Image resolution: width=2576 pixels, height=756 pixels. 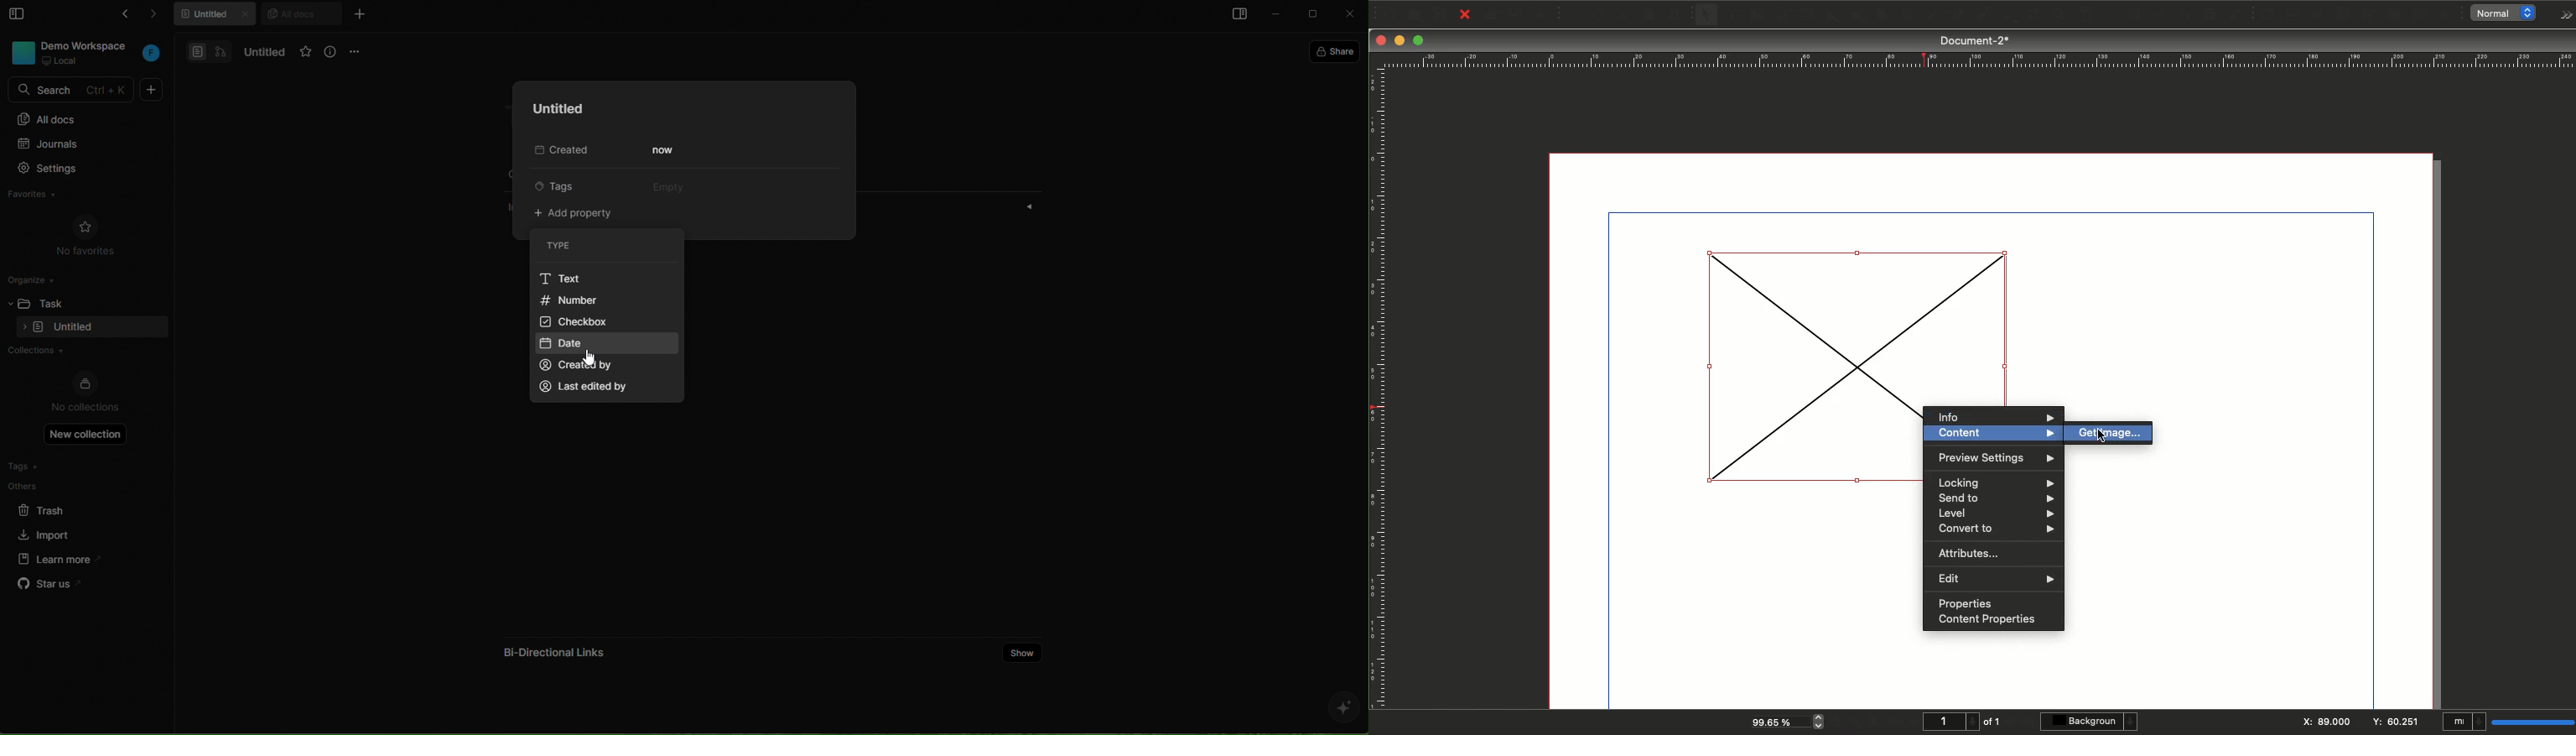 What do you see at coordinates (1979, 16) in the screenshot?
I see `Freehand line` at bounding box center [1979, 16].